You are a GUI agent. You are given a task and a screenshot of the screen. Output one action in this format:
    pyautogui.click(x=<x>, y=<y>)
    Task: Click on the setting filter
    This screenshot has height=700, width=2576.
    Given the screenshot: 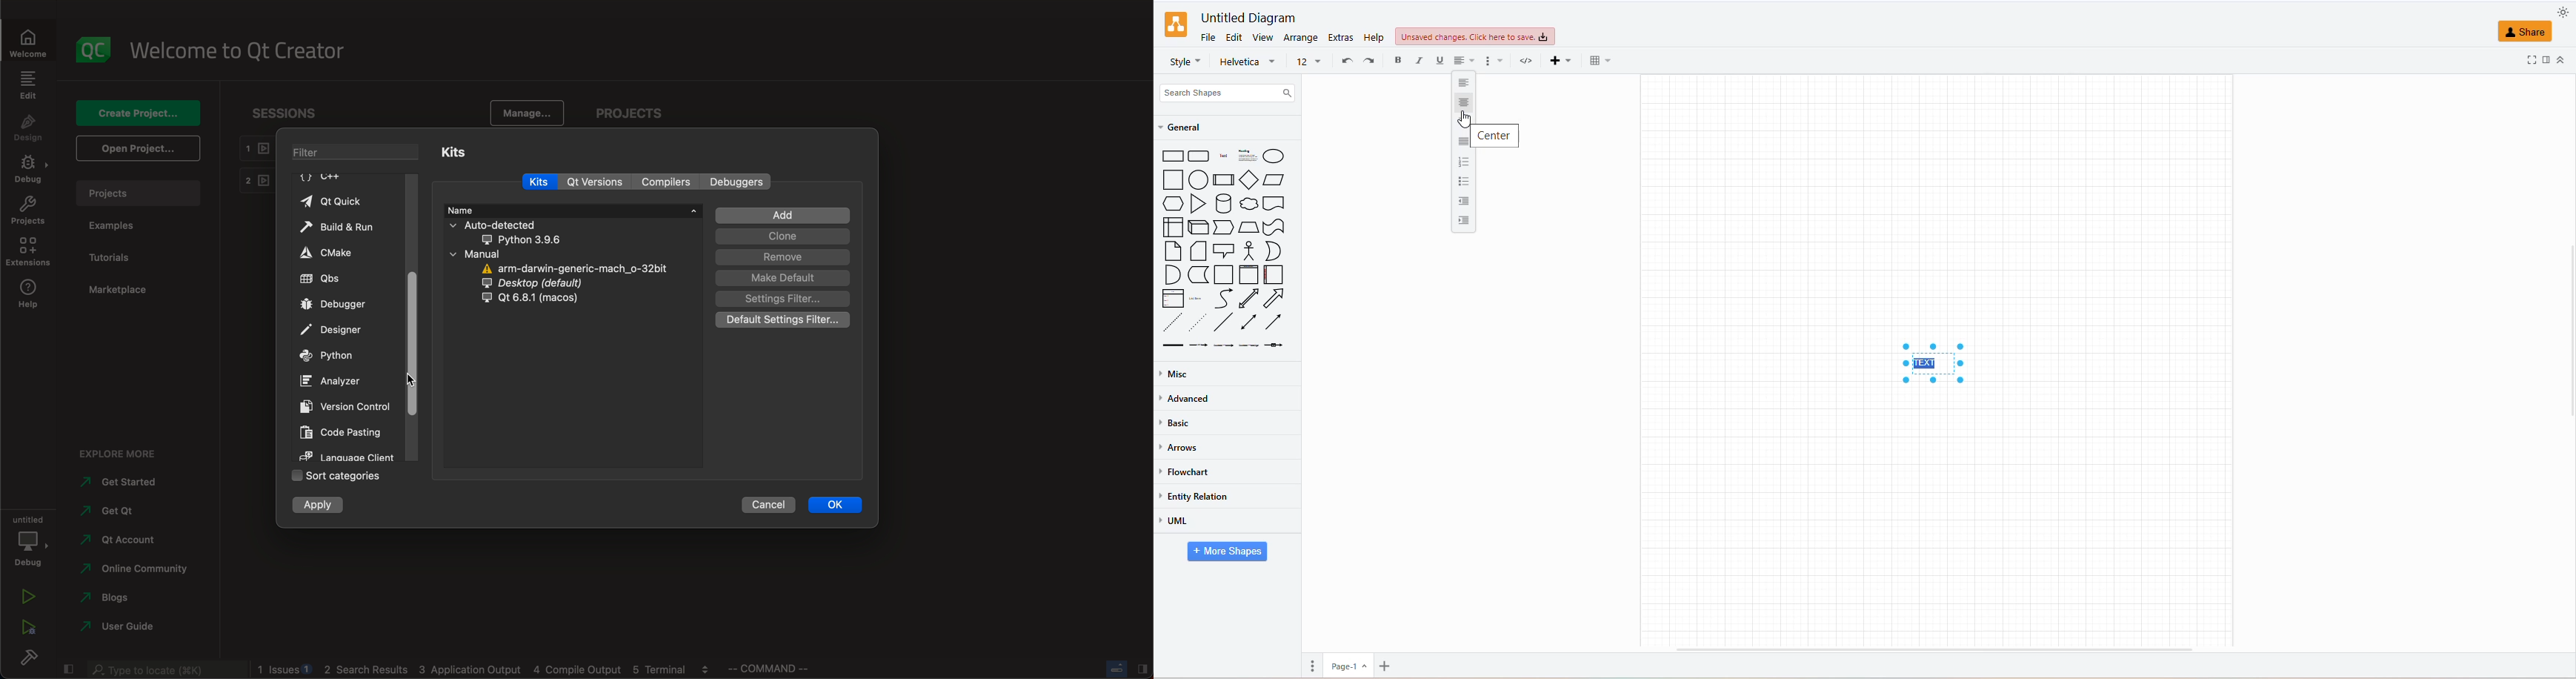 What is the action you would take?
    pyautogui.click(x=786, y=299)
    